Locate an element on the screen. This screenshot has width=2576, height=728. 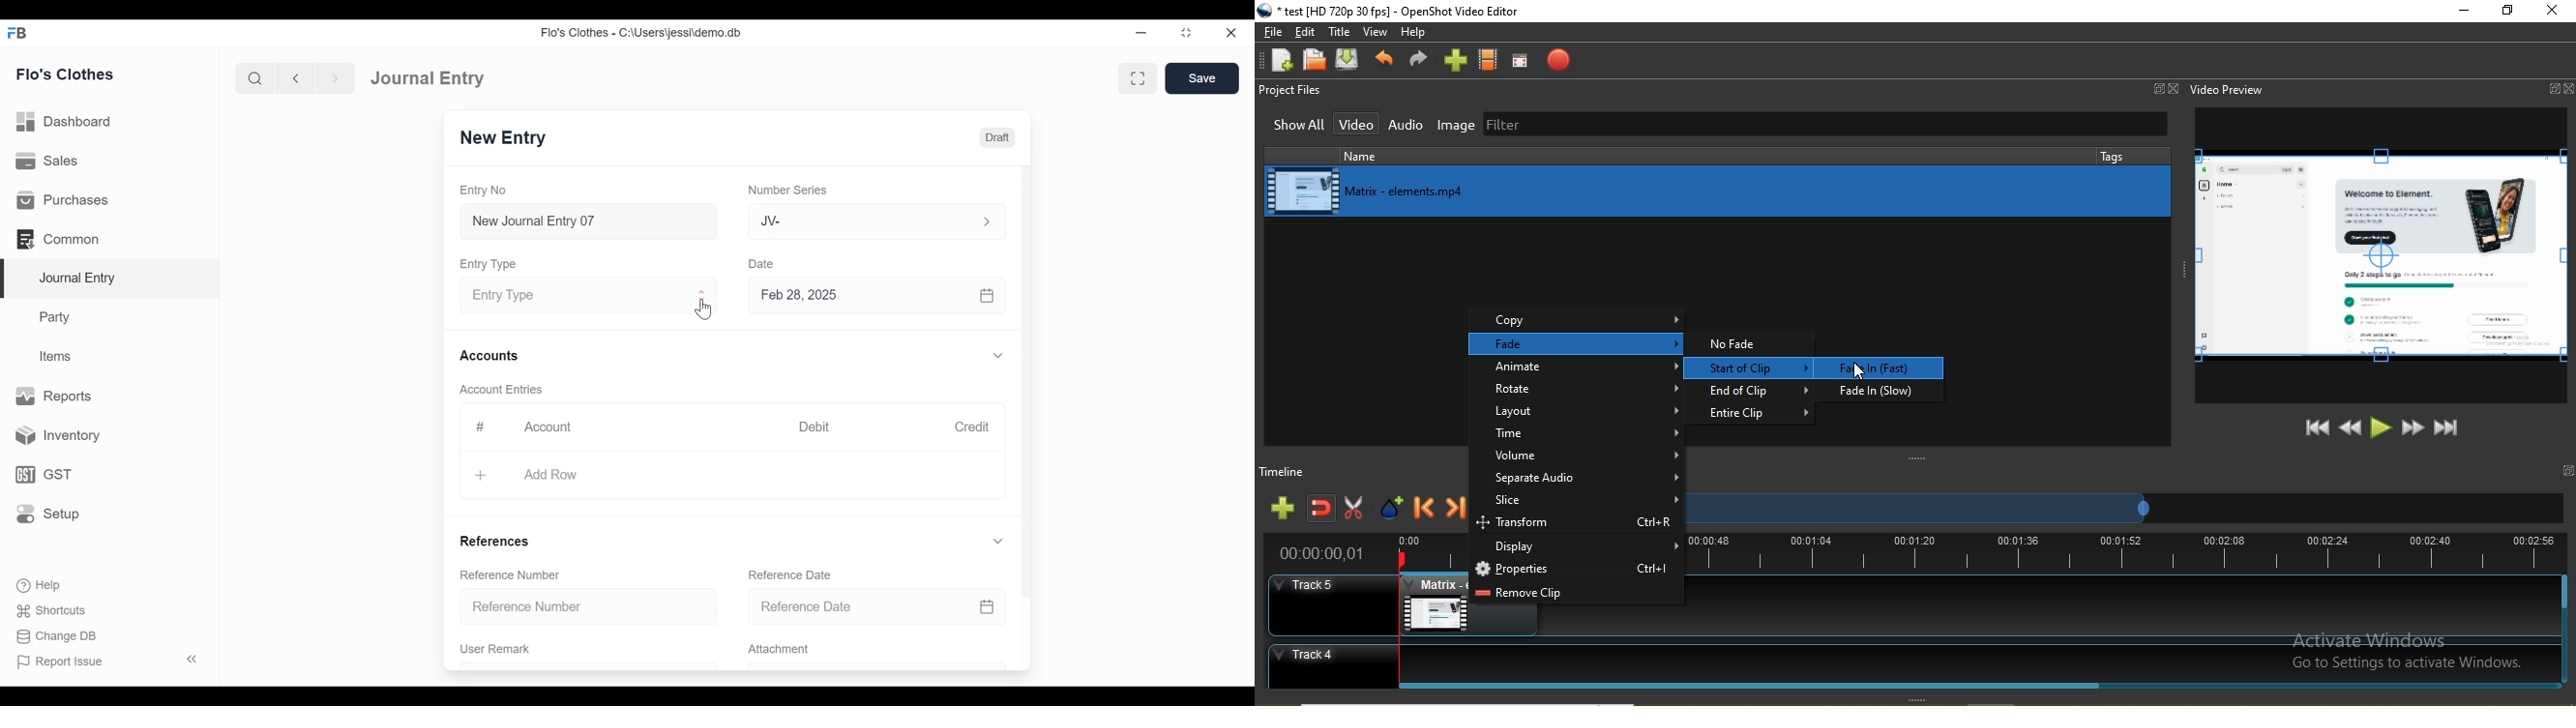
remove clip is located at coordinates (1576, 595).